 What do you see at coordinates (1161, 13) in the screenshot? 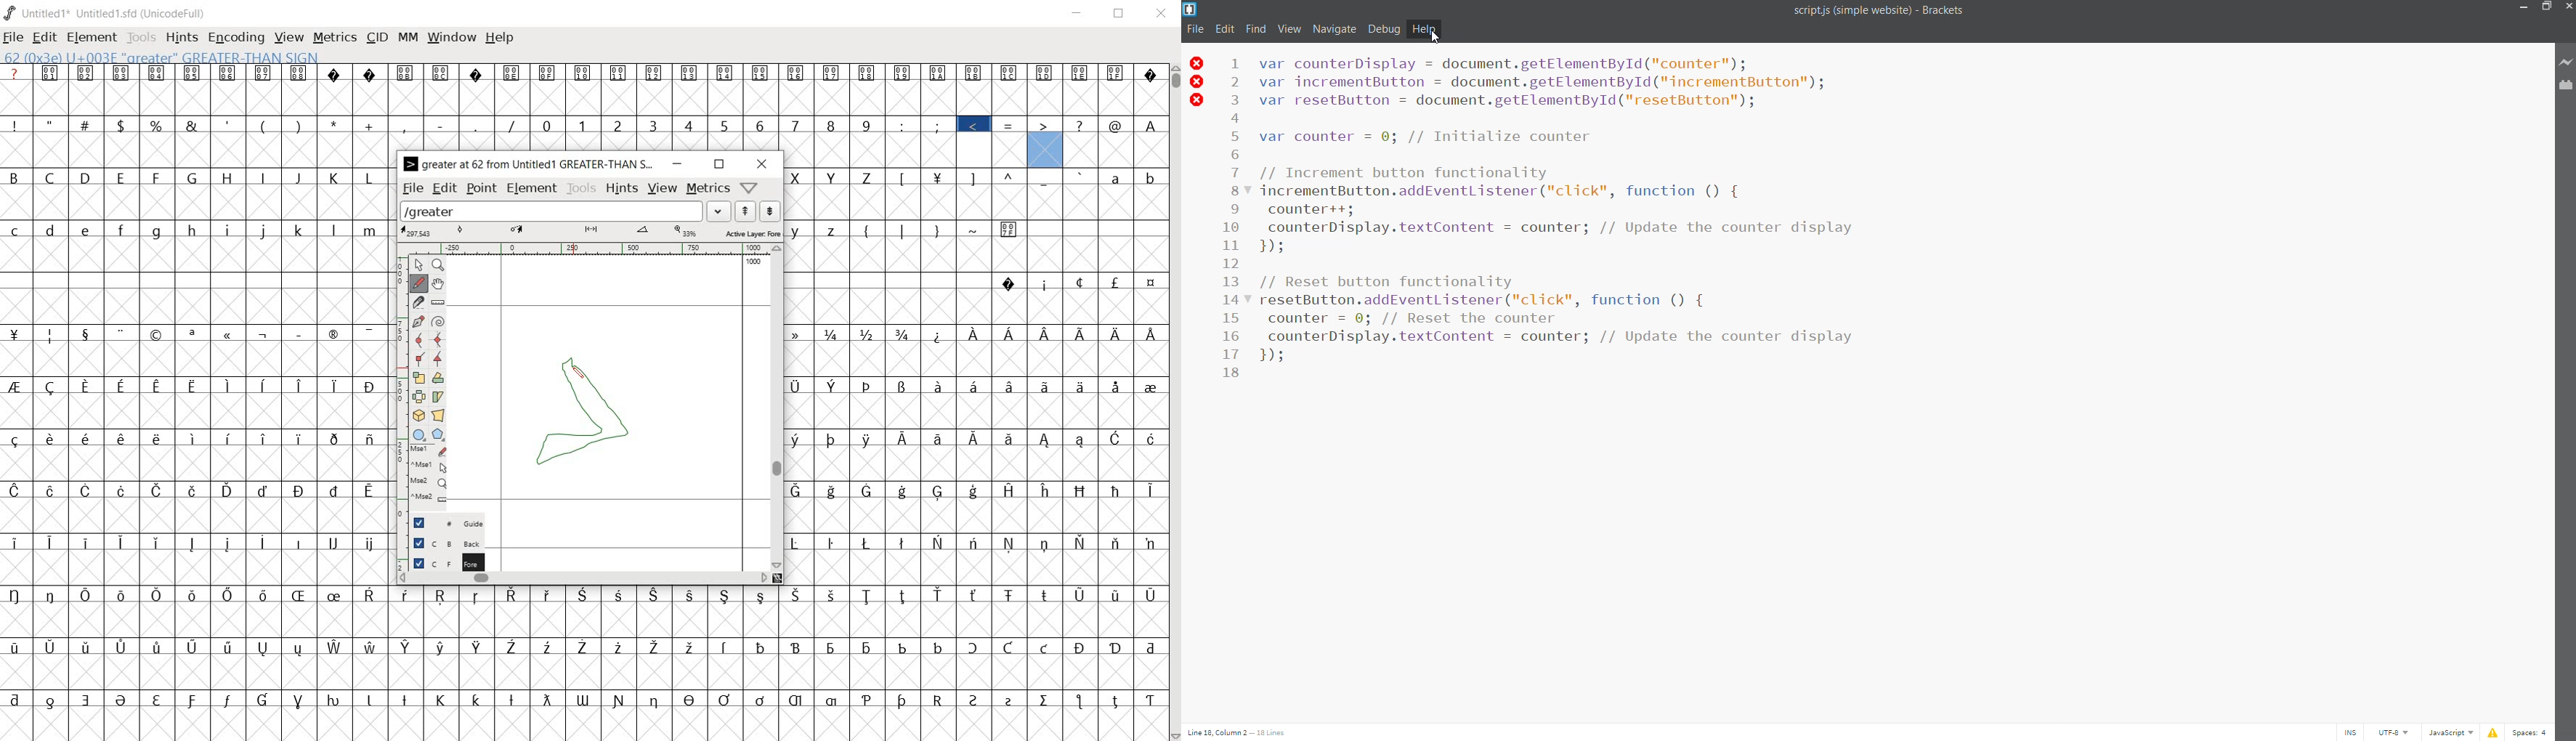
I see `close` at bounding box center [1161, 13].